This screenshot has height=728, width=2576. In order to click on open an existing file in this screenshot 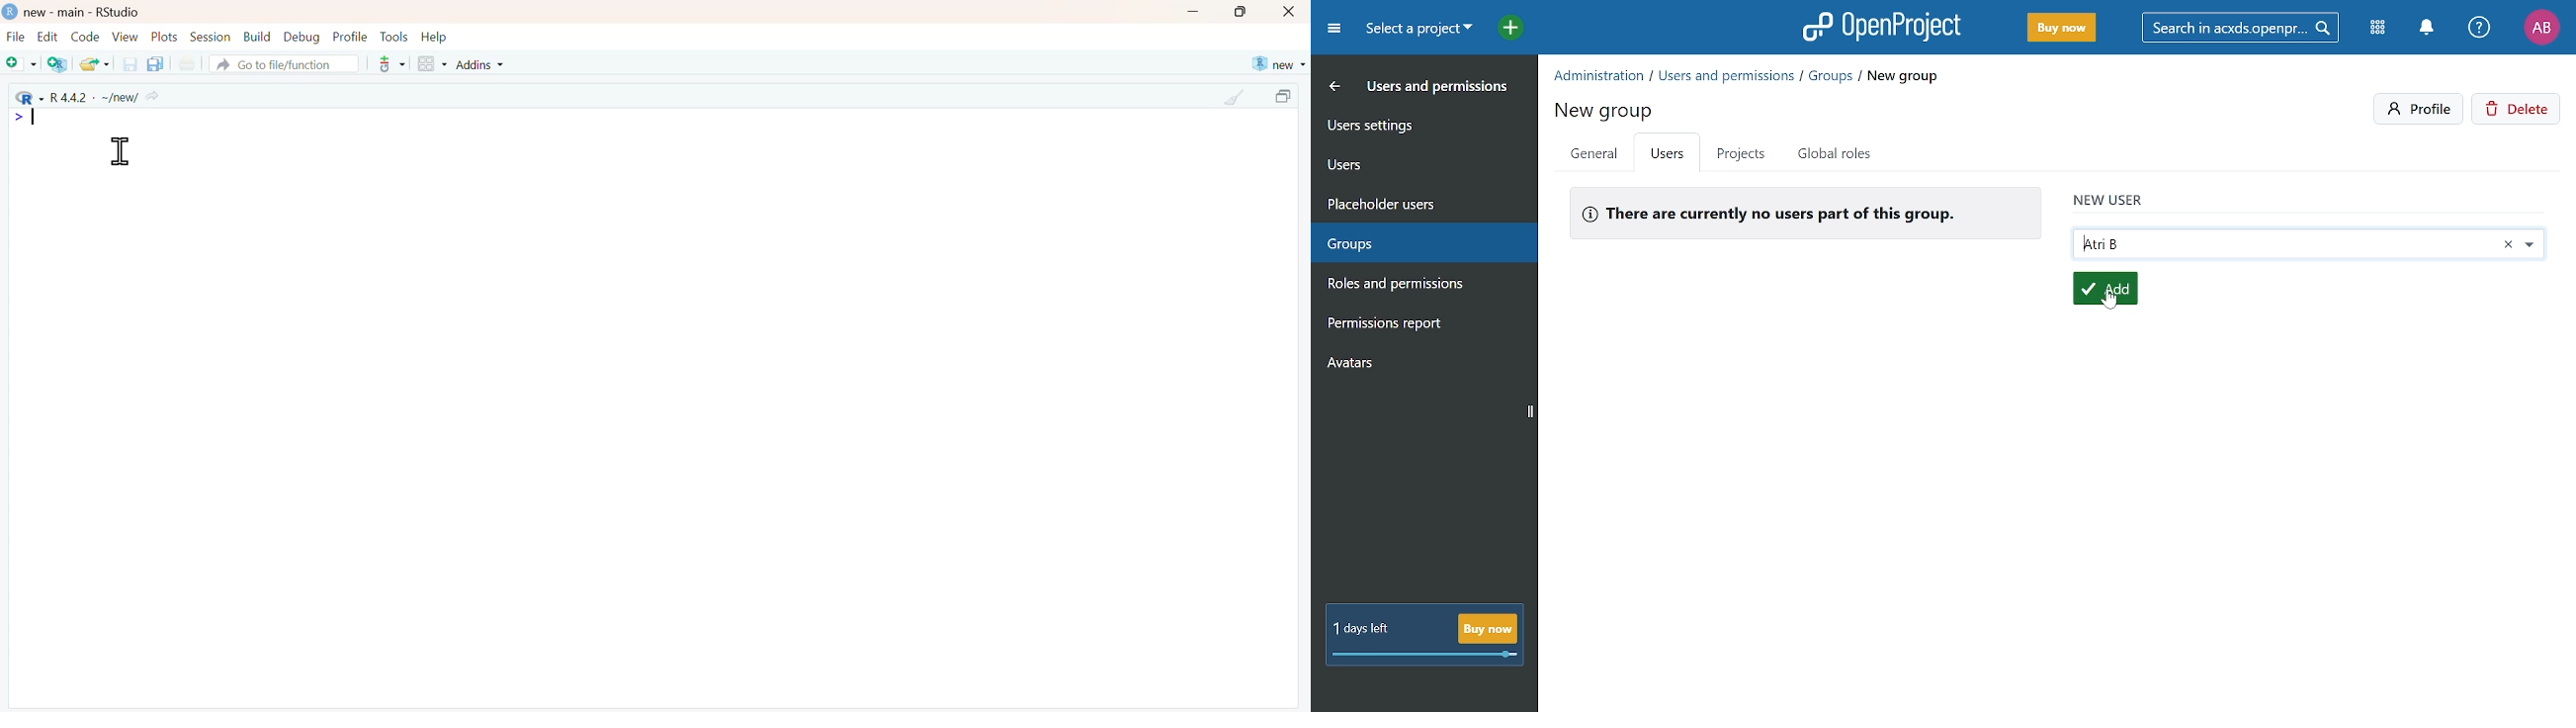, I will do `click(94, 63)`.